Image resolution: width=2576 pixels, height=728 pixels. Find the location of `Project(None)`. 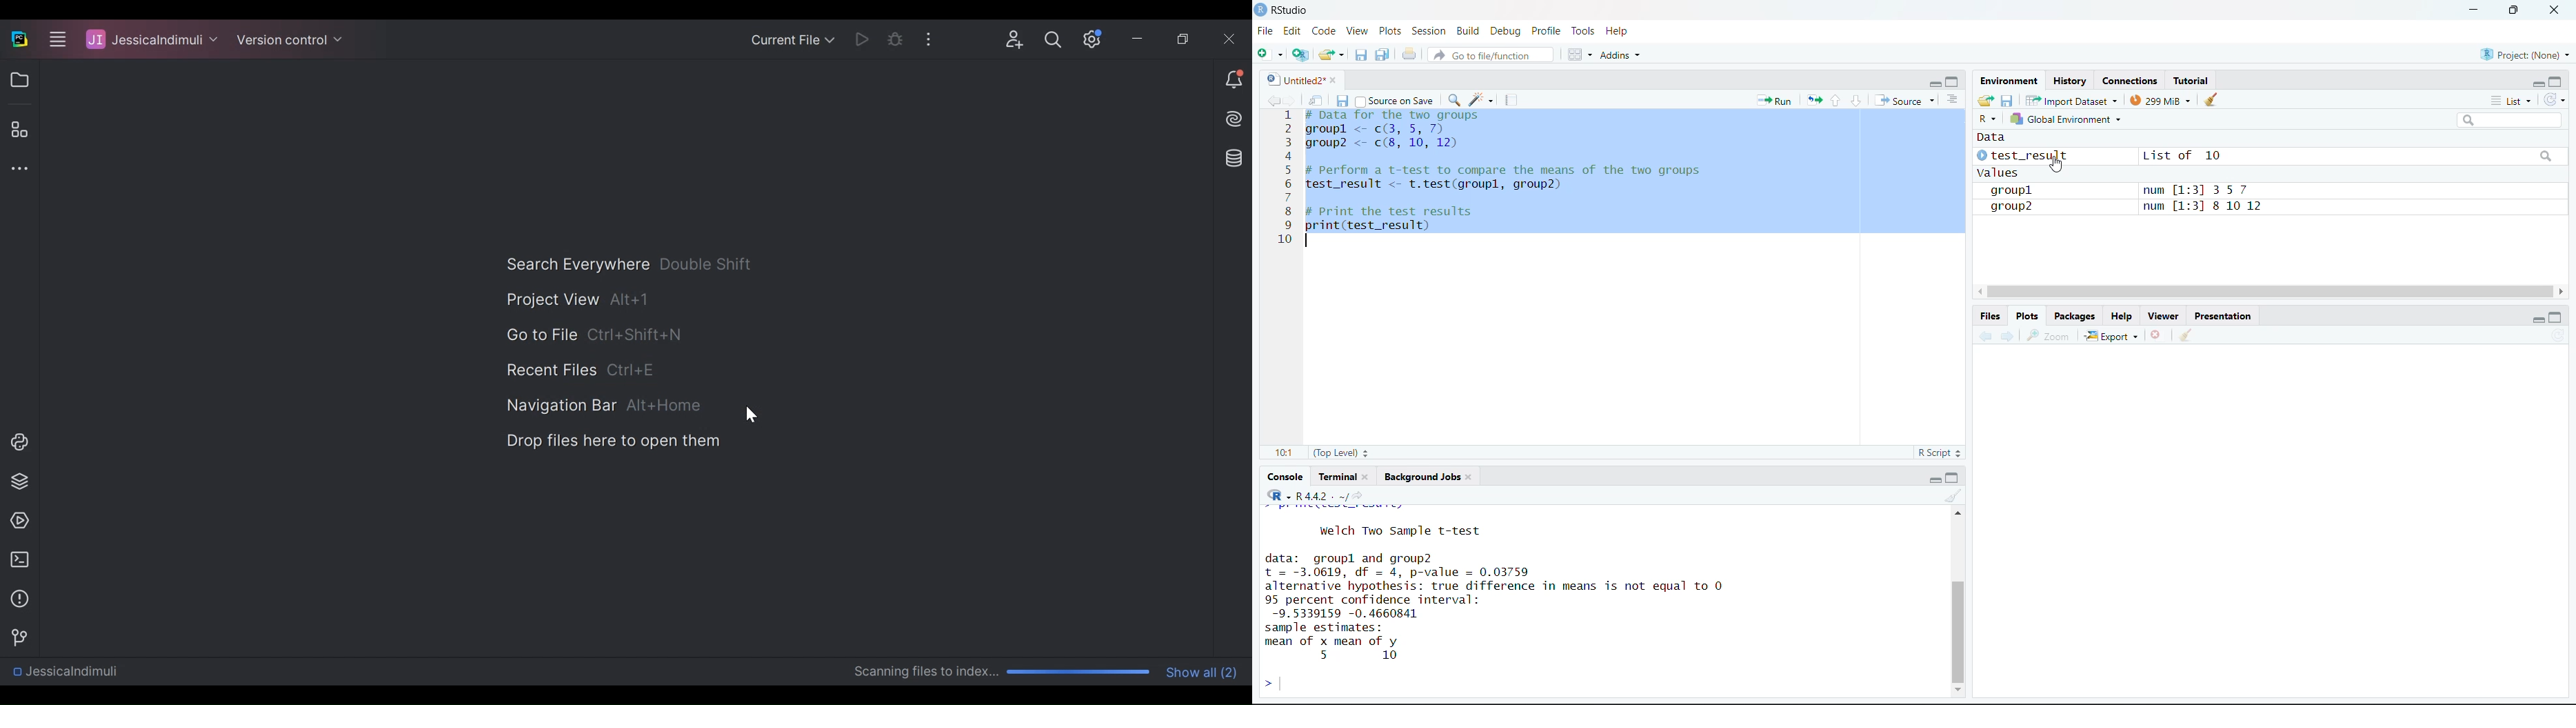

Project(None) is located at coordinates (2528, 54).